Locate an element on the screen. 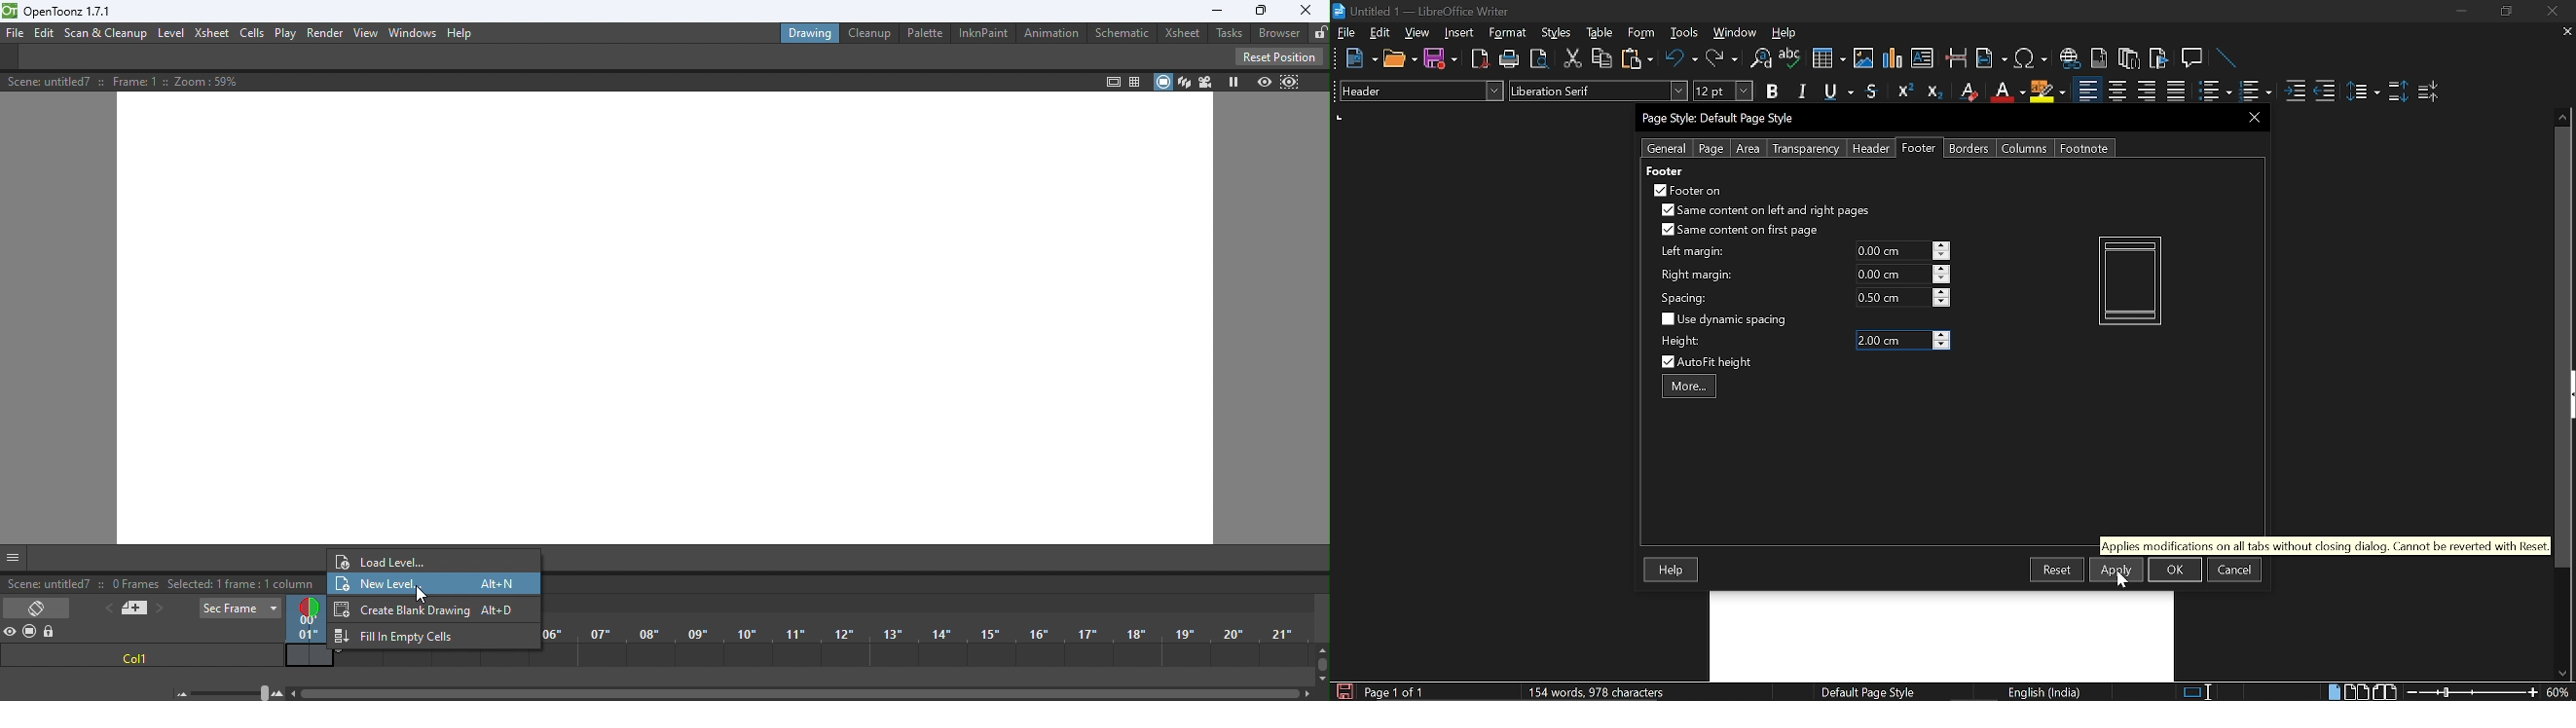 The height and width of the screenshot is (728, 2576). Toggle Xsheet/Timeline is located at coordinates (39, 606).